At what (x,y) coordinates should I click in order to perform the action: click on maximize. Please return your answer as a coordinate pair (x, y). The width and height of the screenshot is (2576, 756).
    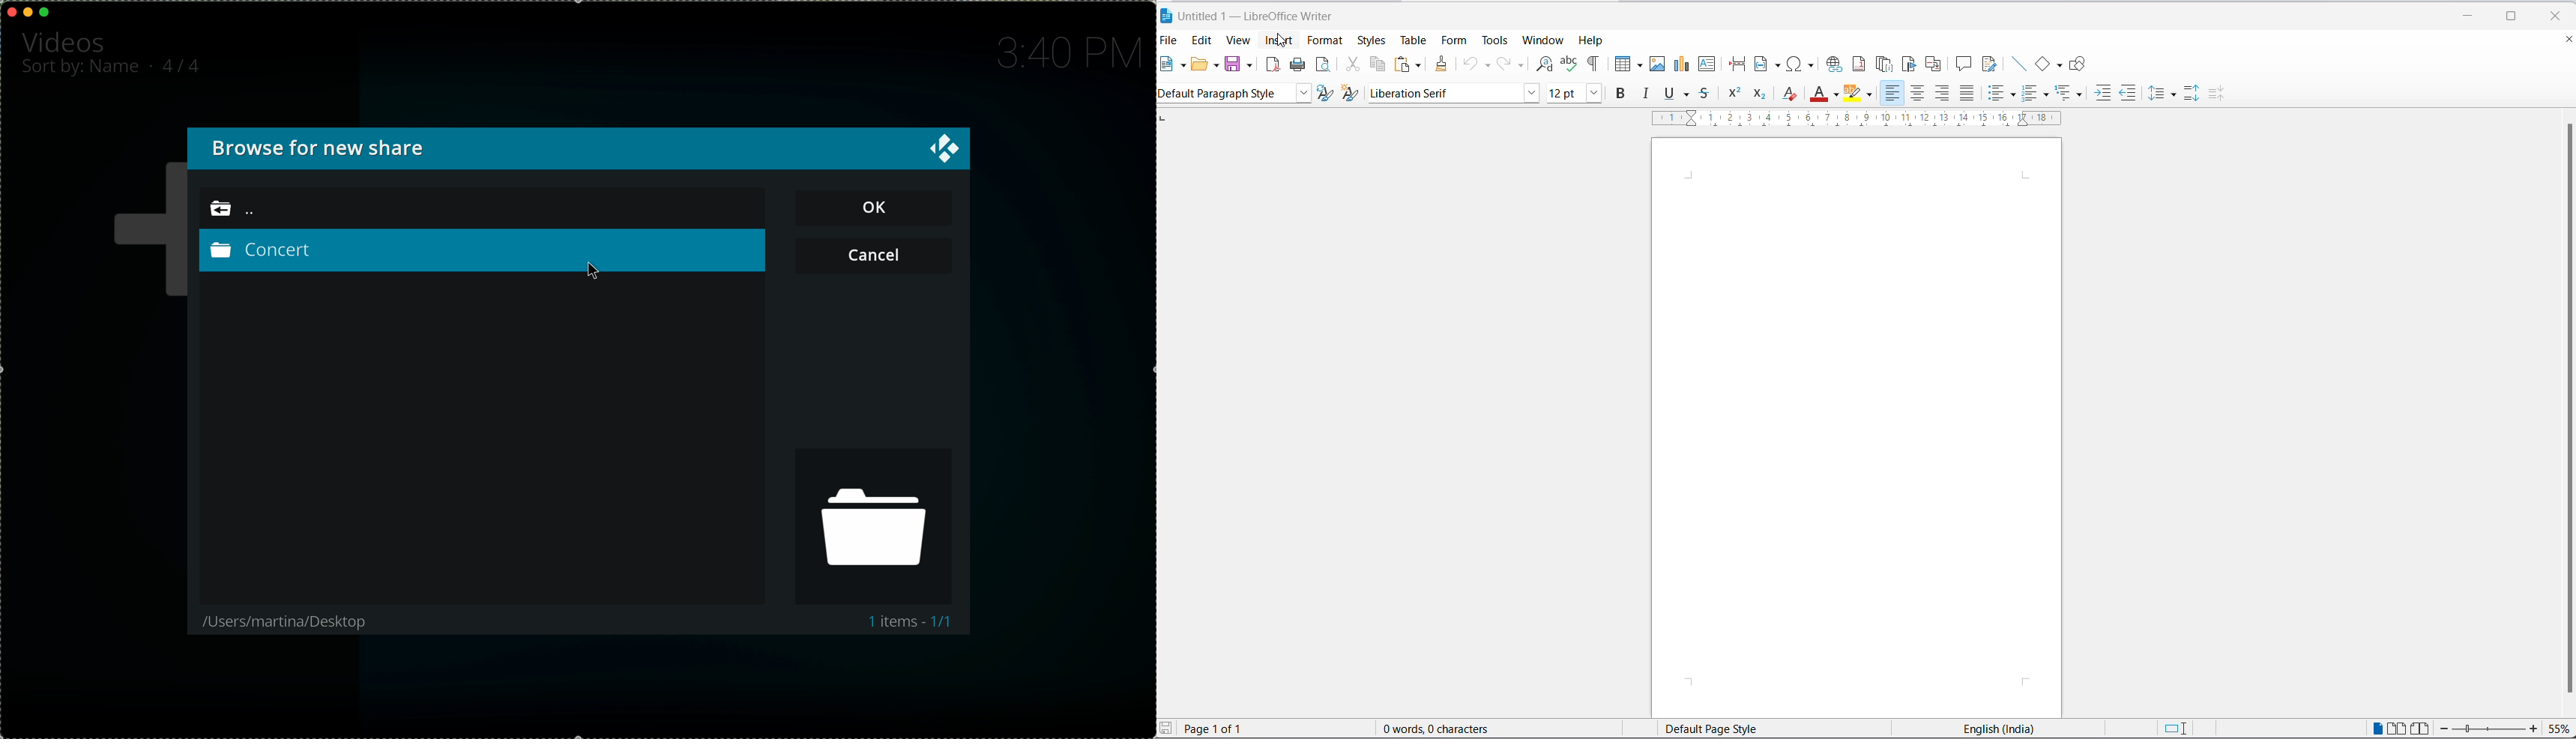
    Looking at the image, I should click on (2517, 13).